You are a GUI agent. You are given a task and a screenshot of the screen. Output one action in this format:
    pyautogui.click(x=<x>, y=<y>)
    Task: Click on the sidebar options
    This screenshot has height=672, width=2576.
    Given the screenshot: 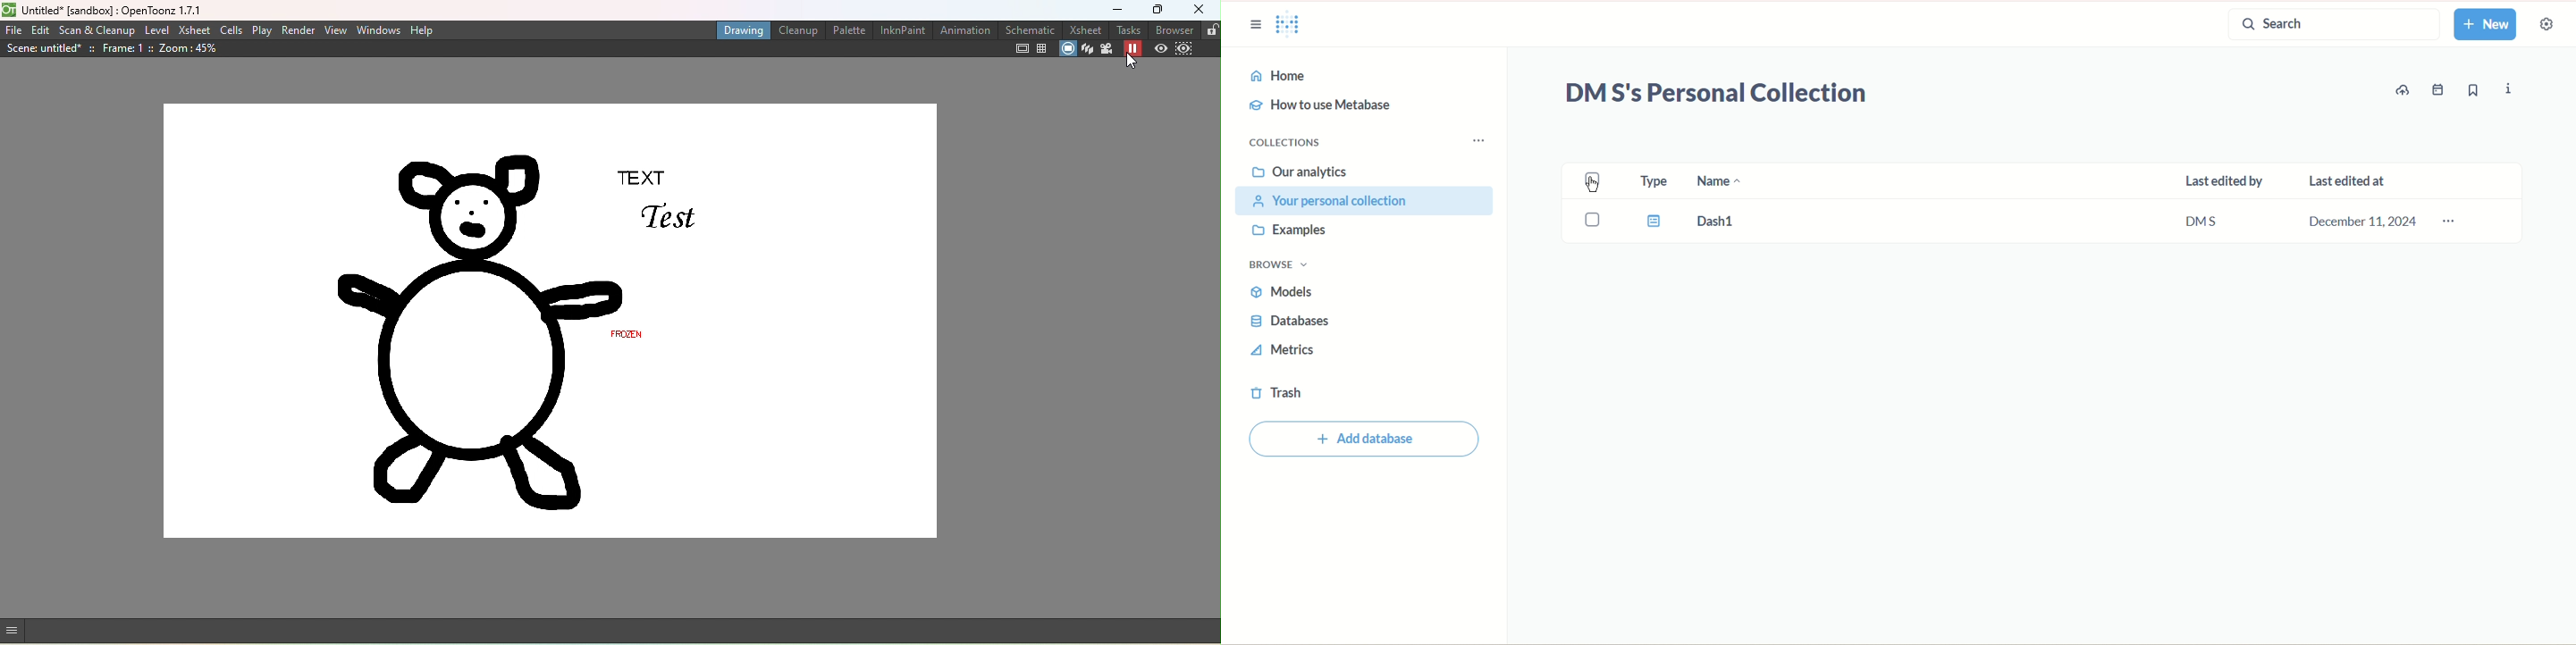 What is the action you would take?
    pyautogui.click(x=1253, y=25)
    